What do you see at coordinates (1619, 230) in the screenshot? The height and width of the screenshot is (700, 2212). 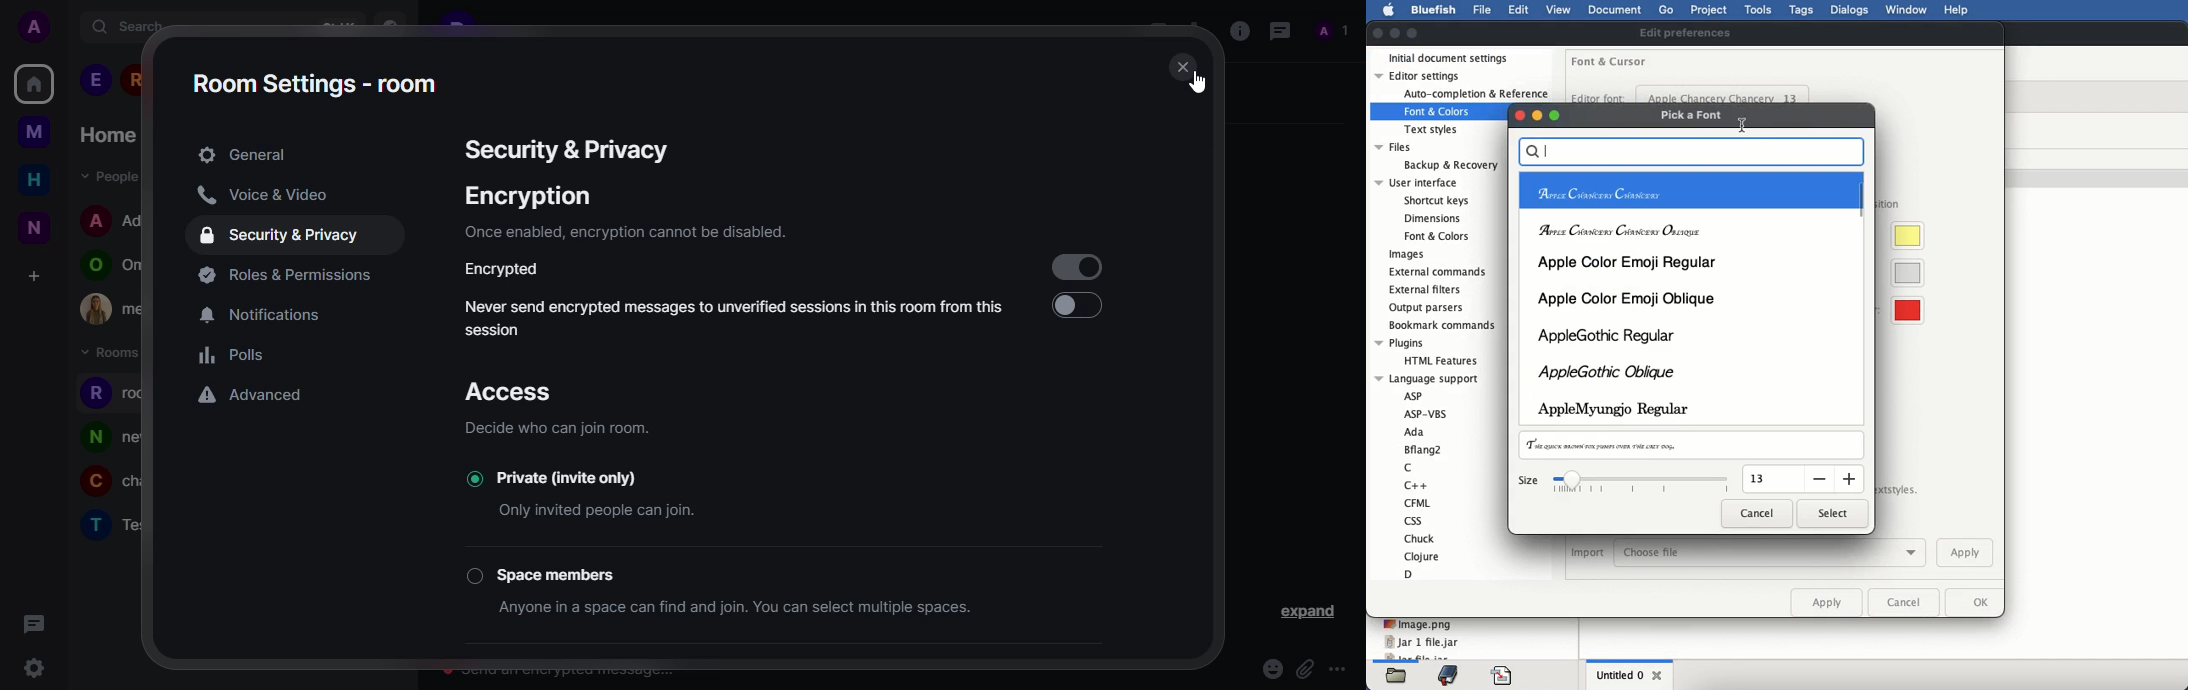 I see `apple oblique ` at bounding box center [1619, 230].